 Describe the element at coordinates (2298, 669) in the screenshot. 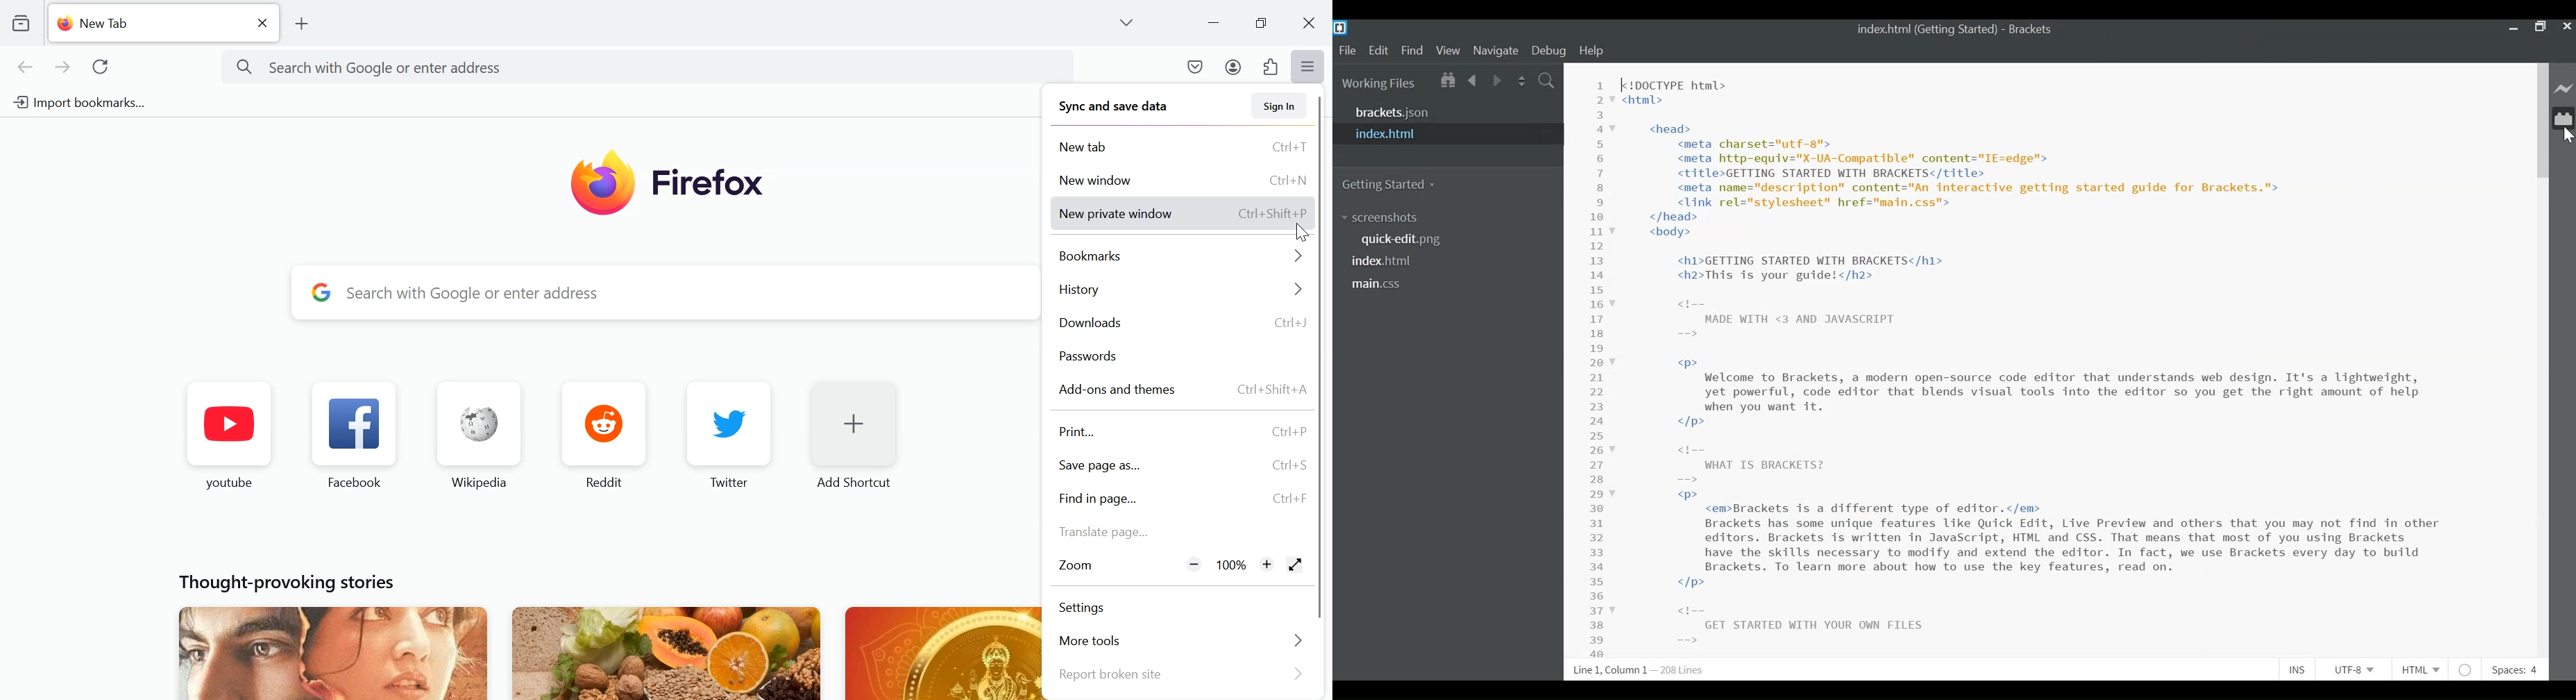

I see `Toggle Insert or Overwrite` at that location.